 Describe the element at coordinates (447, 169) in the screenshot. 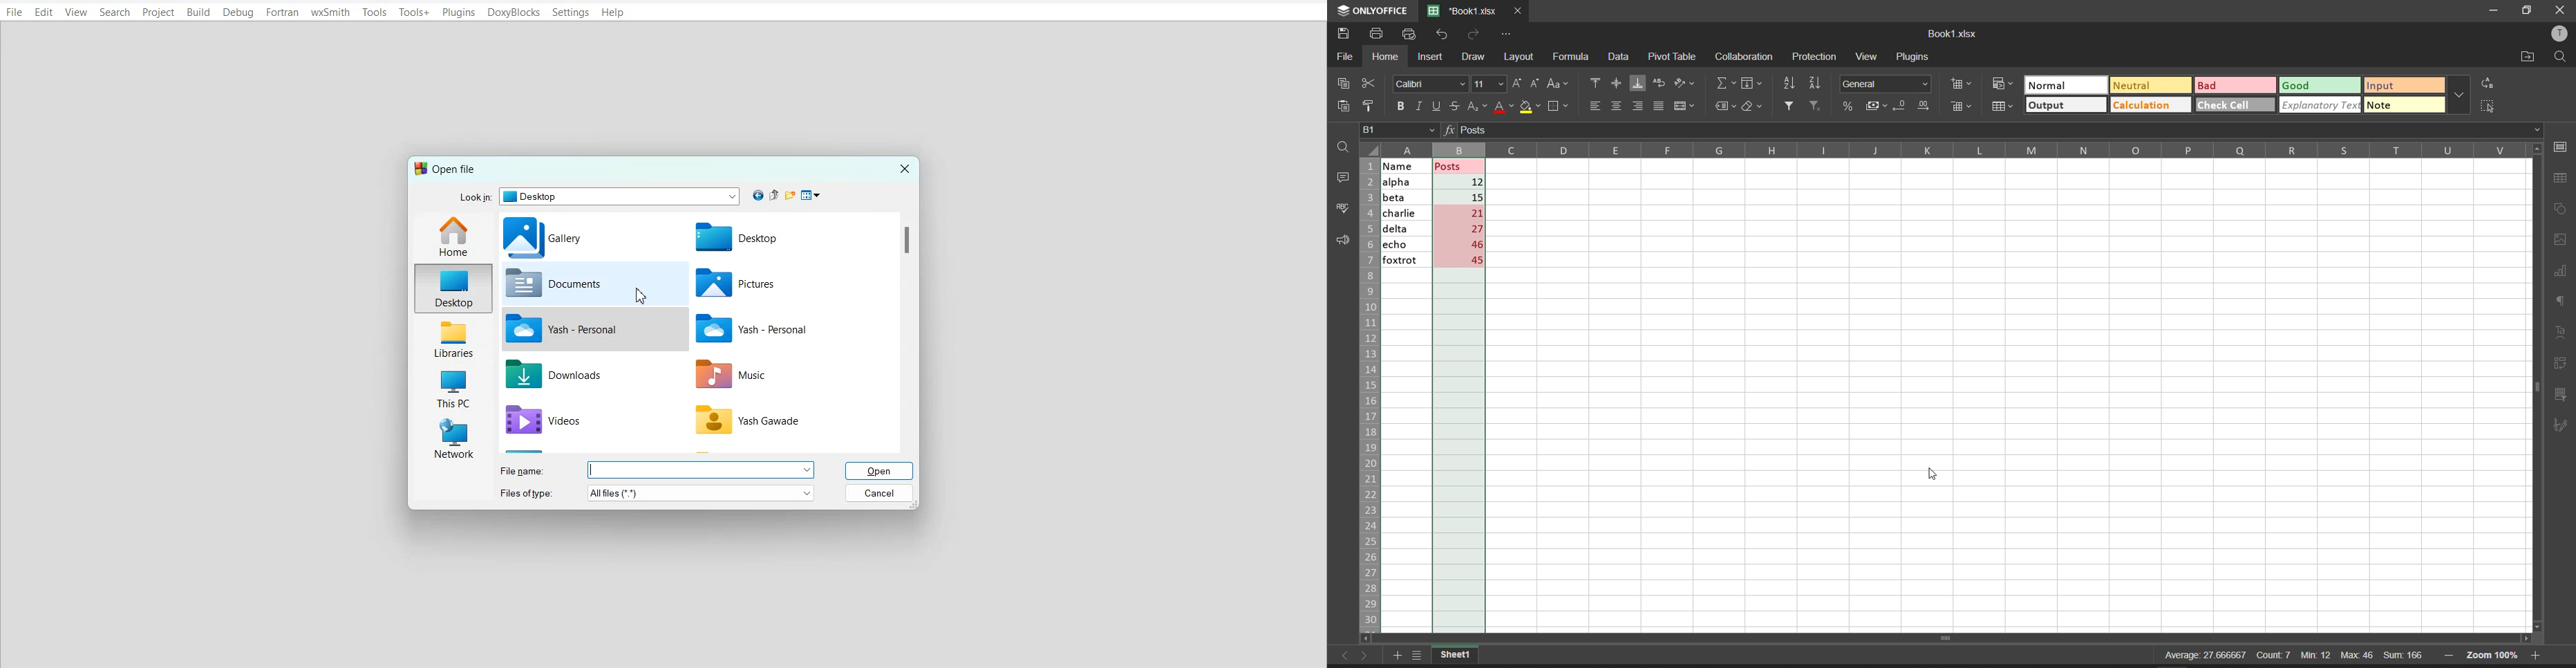

I see `Text` at that location.